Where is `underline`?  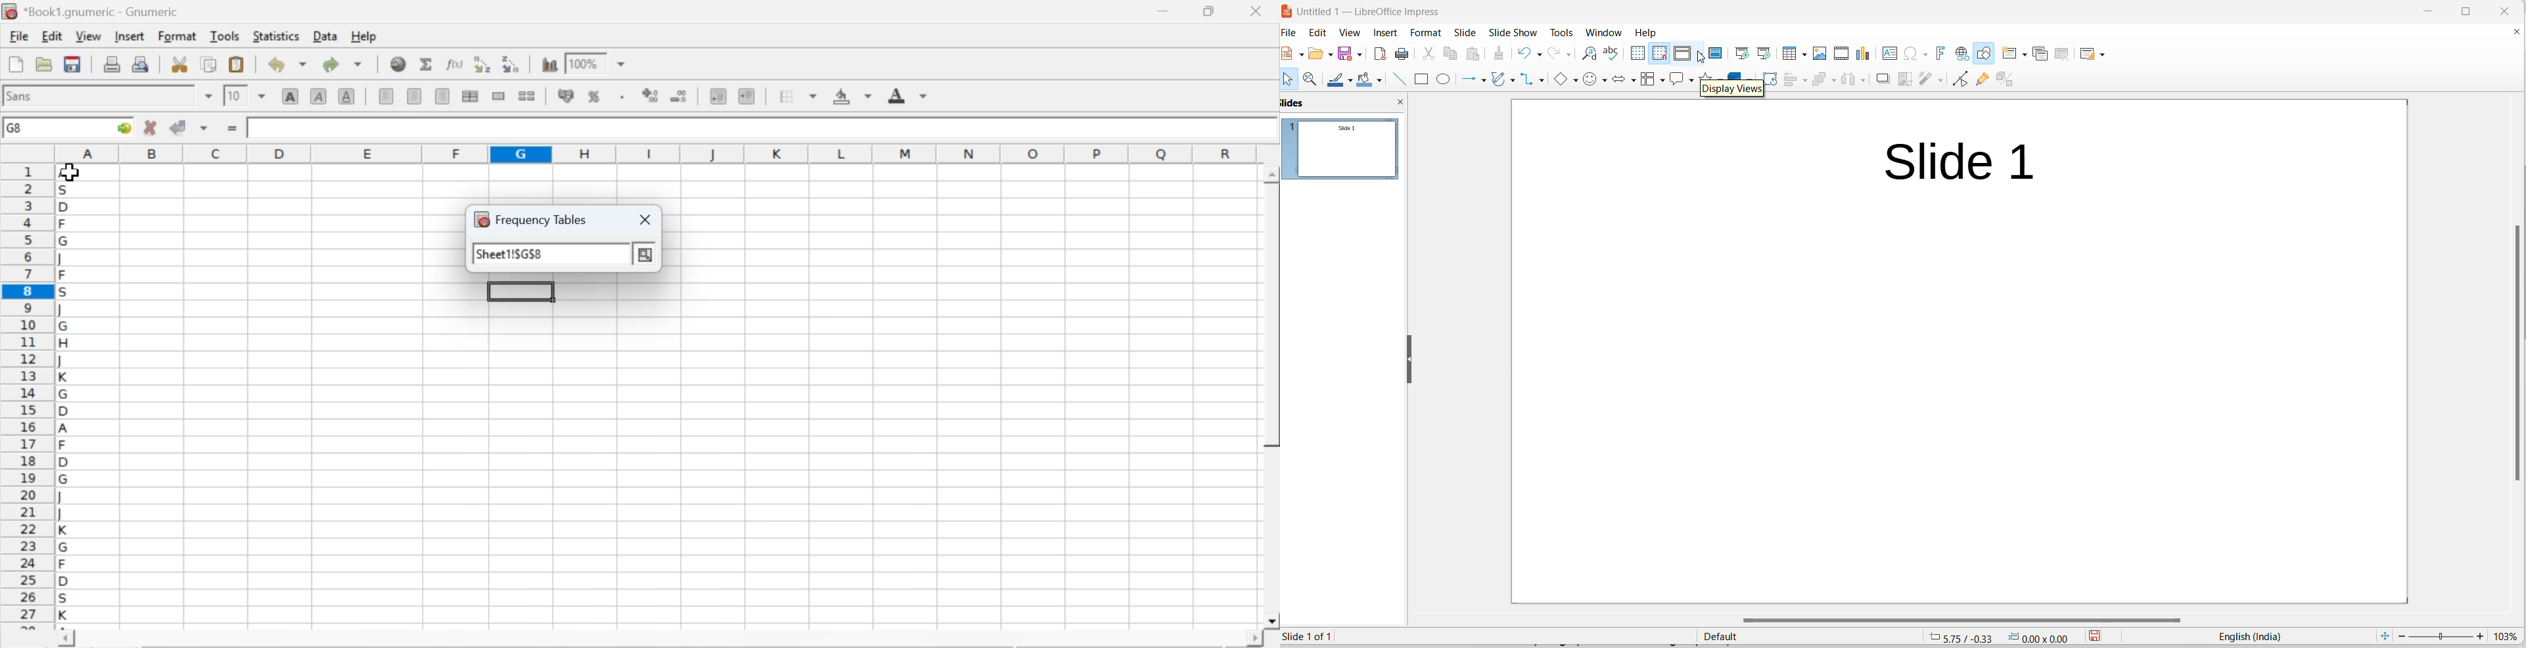
underline is located at coordinates (347, 95).